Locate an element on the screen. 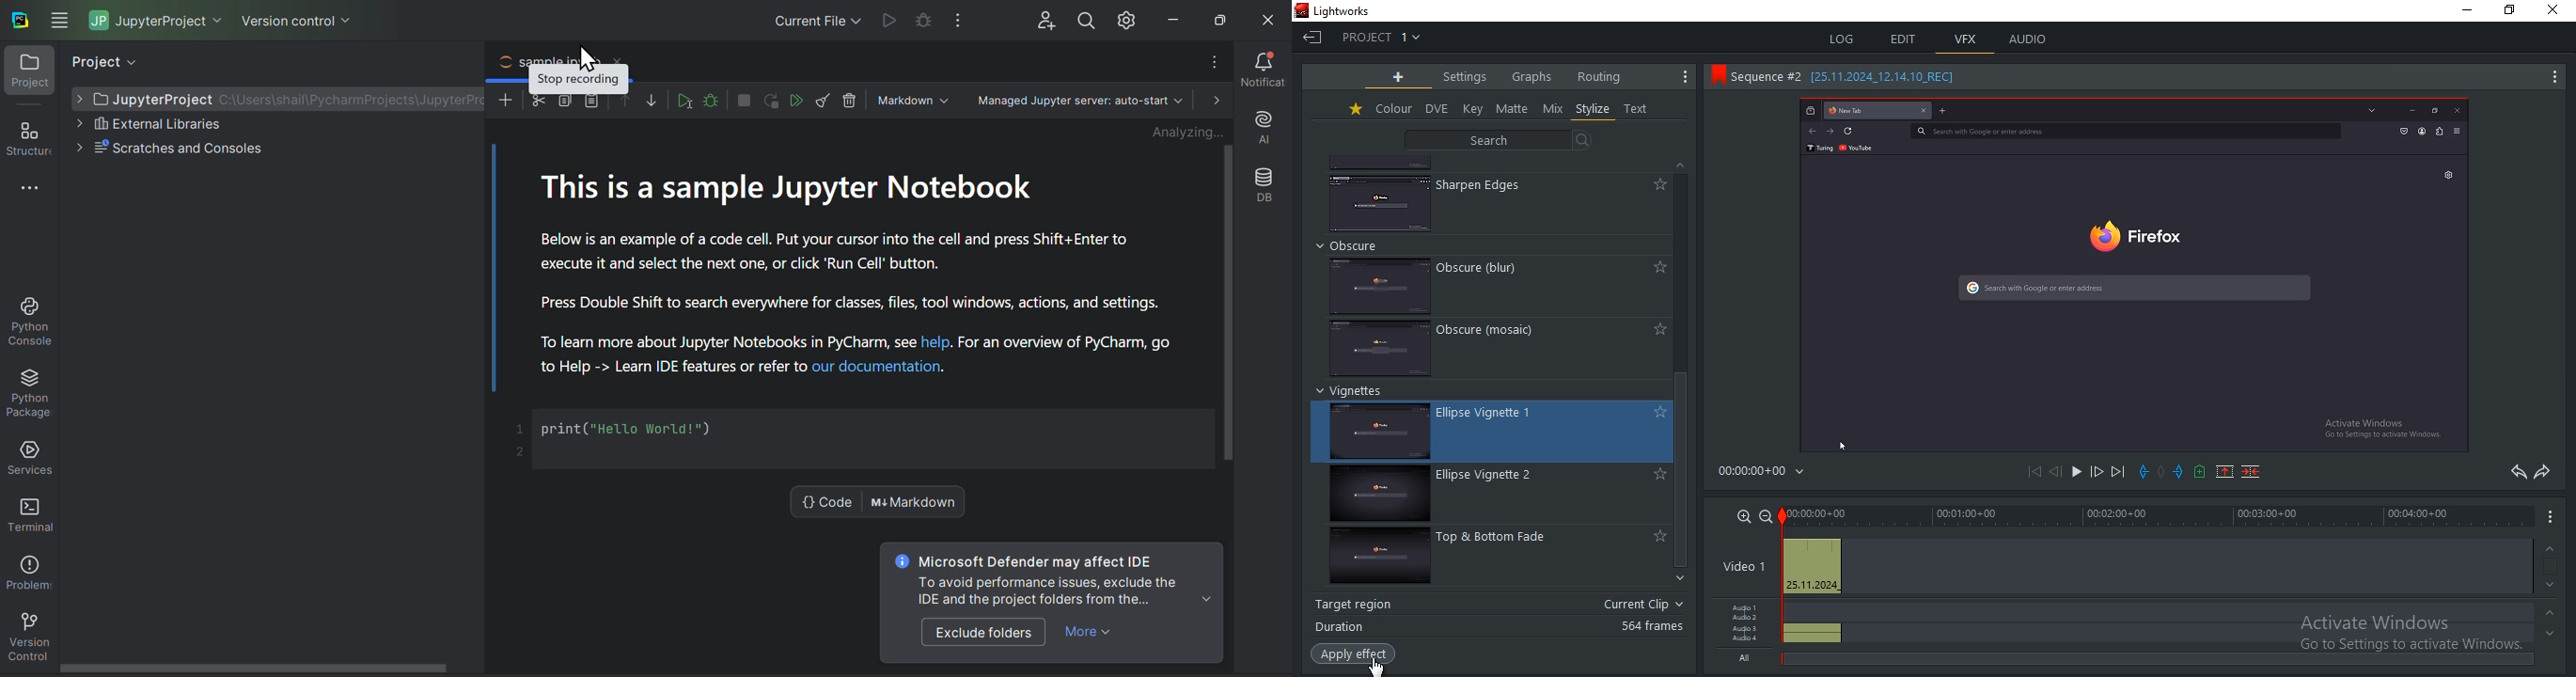 The image size is (2576, 700). Sequence information is located at coordinates (1852, 78).